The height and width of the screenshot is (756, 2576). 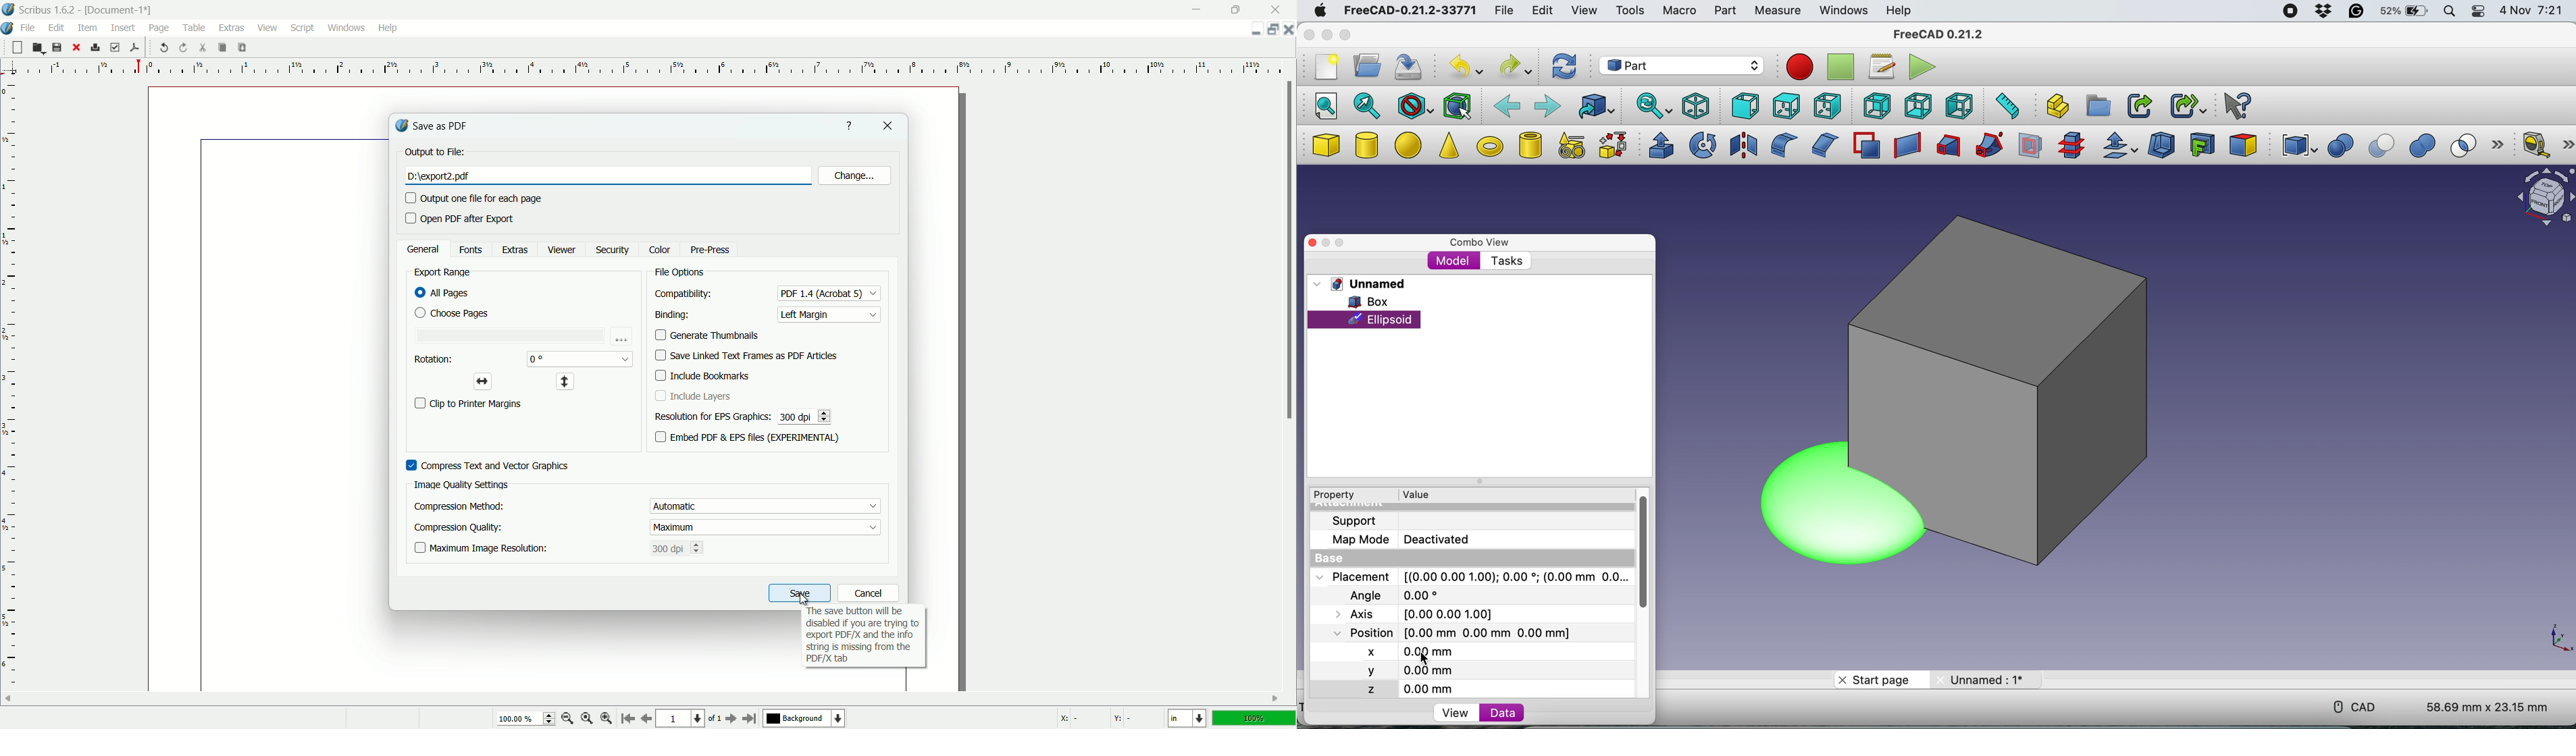 What do you see at coordinates (1633, 13) in the screenshot?
I see `tools` at bounding box center [1633, 13].